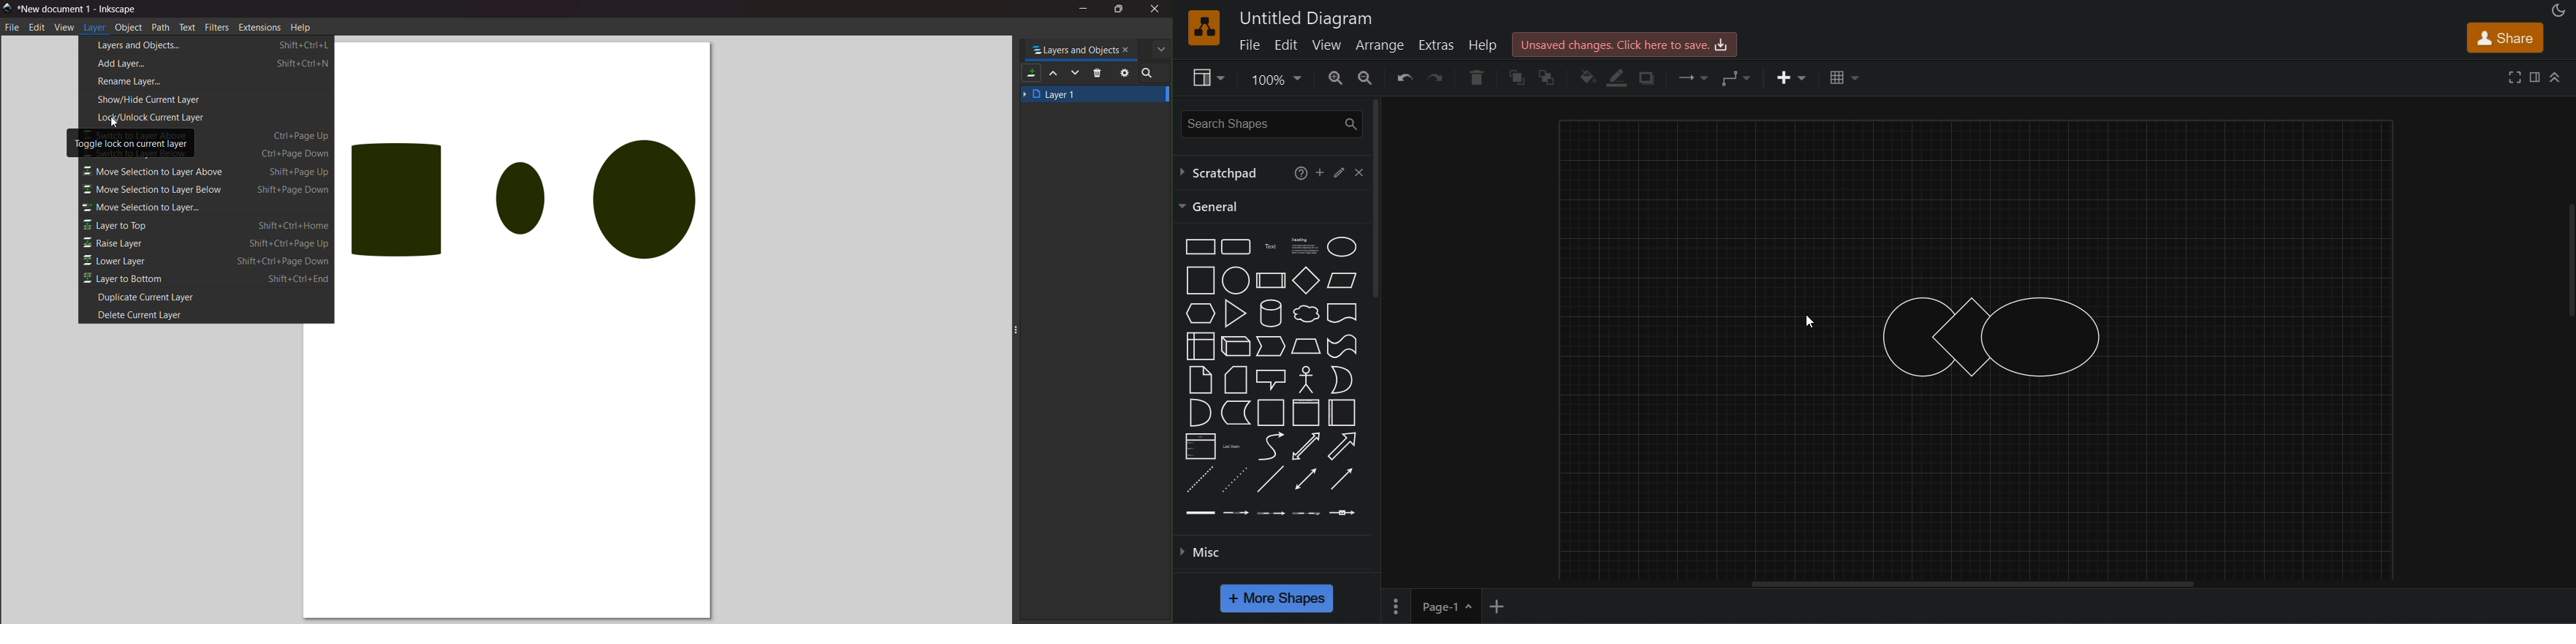  I want to click on minimize, so click(1084, 10).